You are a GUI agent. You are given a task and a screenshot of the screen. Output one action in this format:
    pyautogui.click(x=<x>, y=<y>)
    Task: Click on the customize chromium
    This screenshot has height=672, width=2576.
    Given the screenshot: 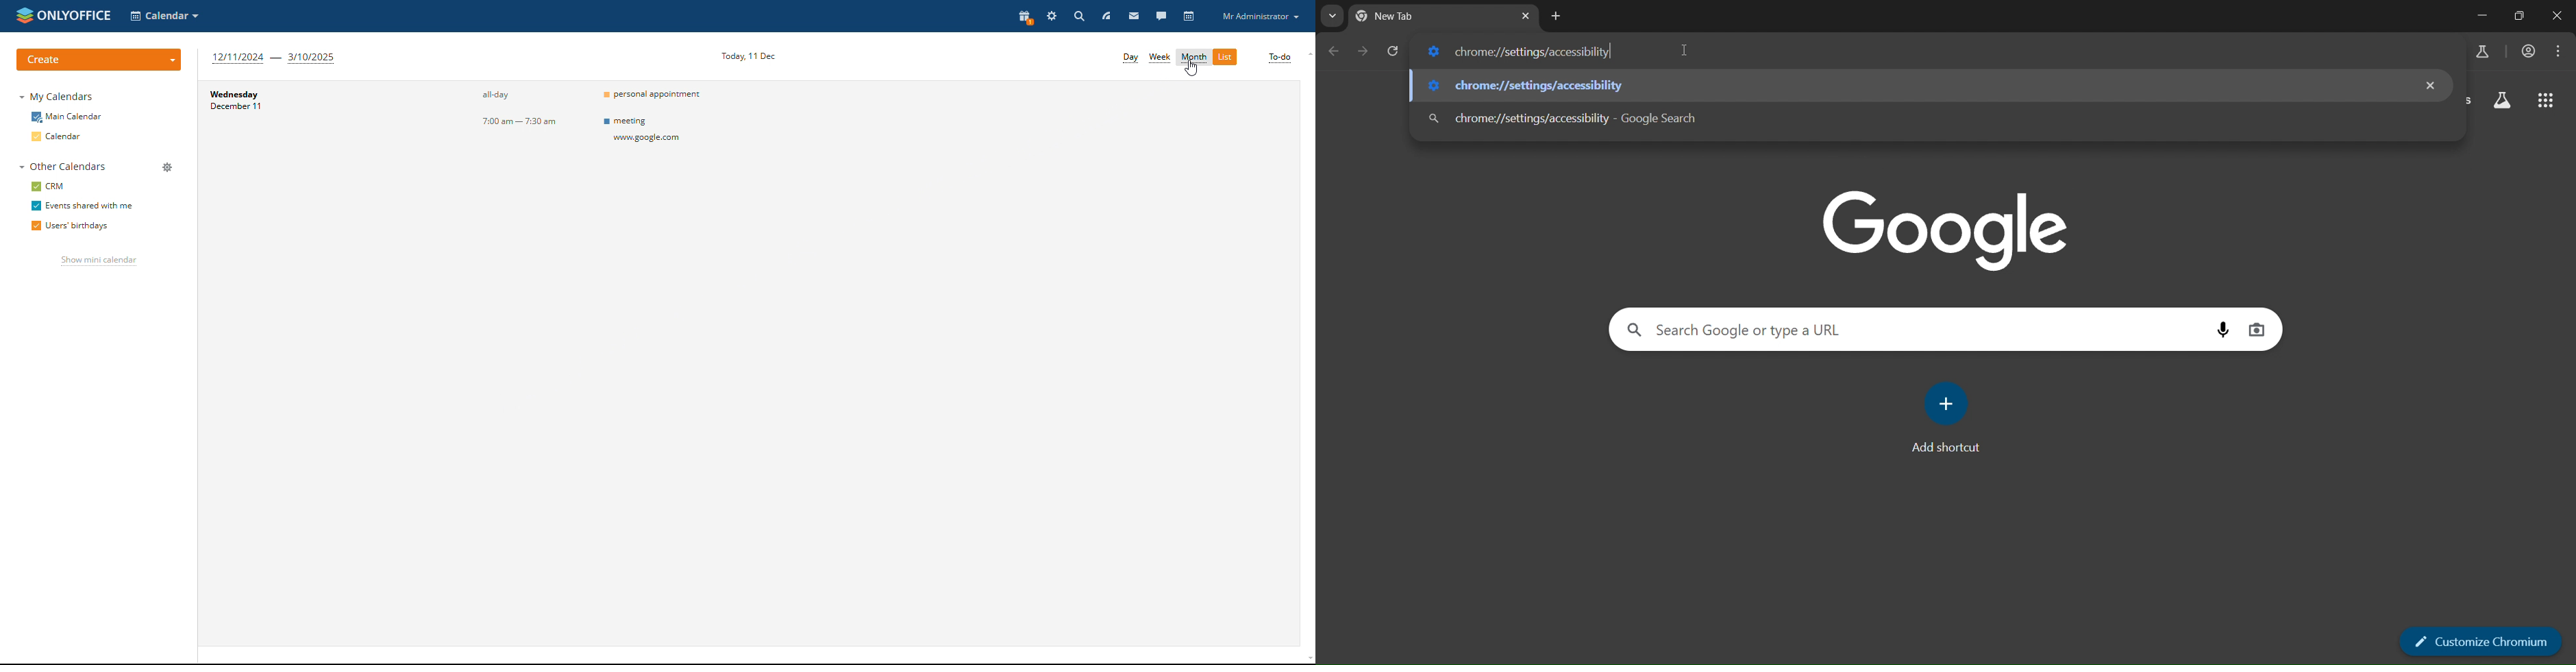 What is the action you would take?
    pyautogui.click(x=2483, y=641)
    